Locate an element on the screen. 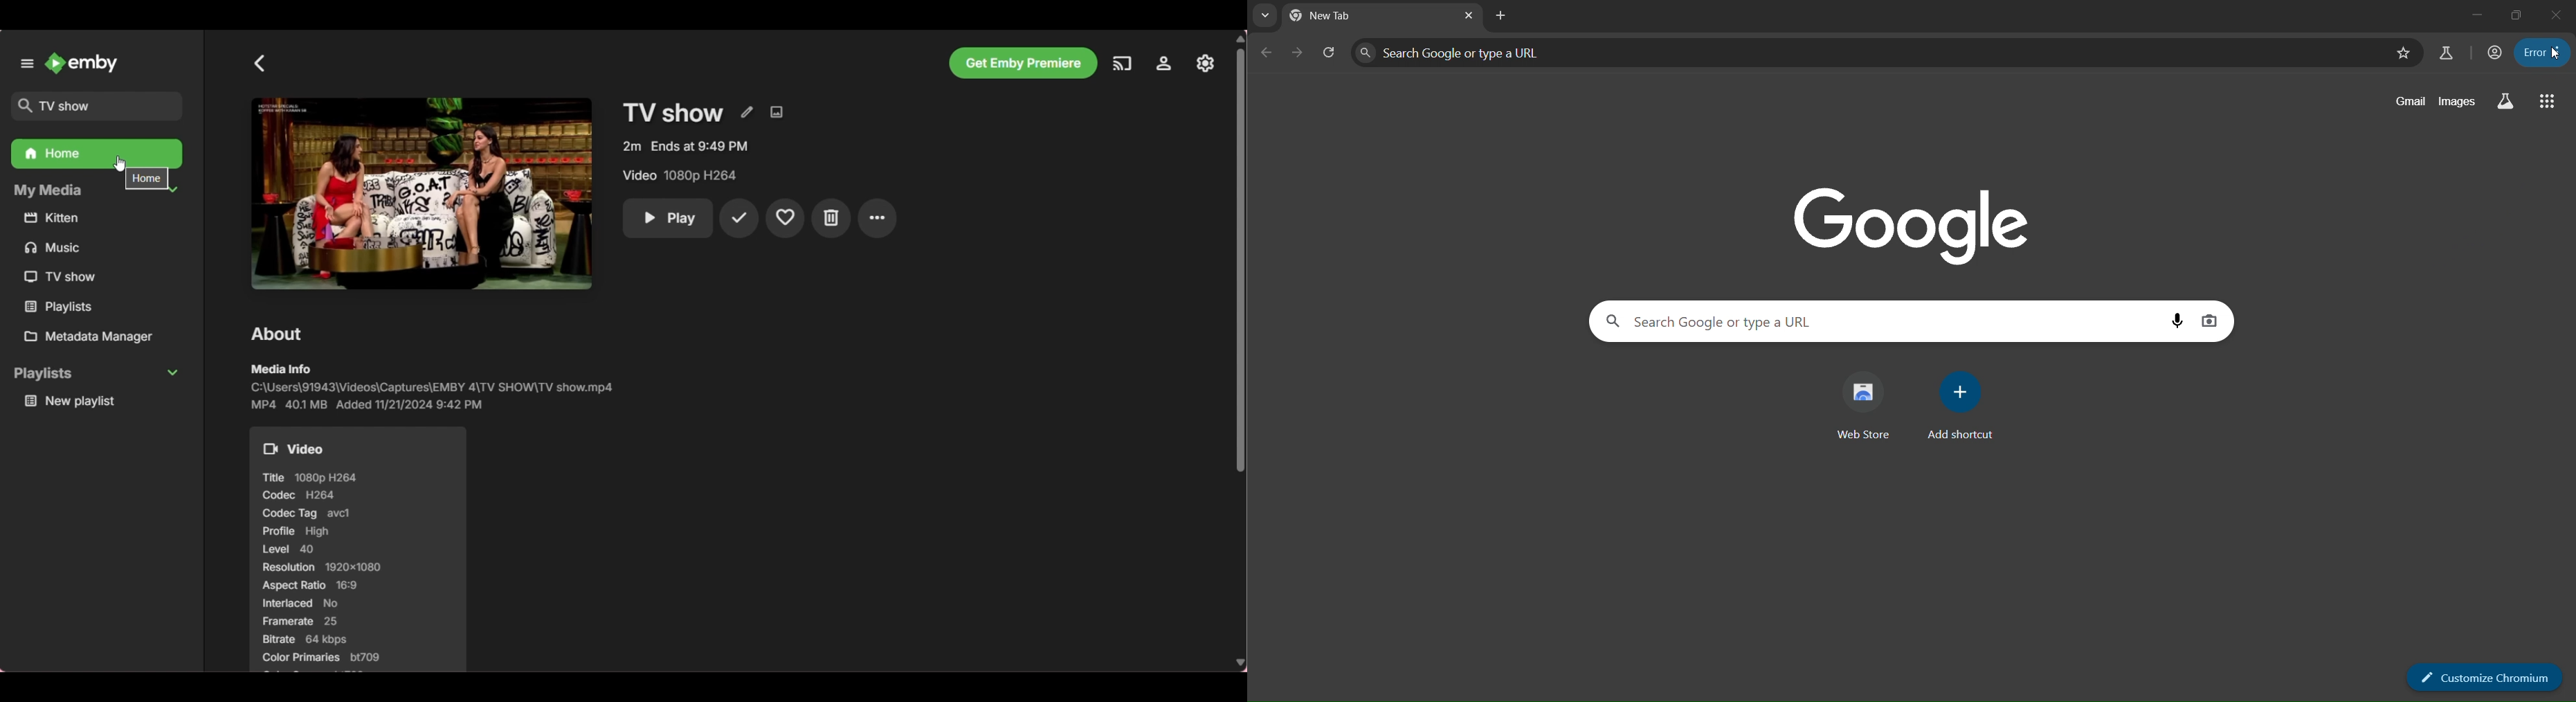  go forward one page is located at coordinates (1298, 52).